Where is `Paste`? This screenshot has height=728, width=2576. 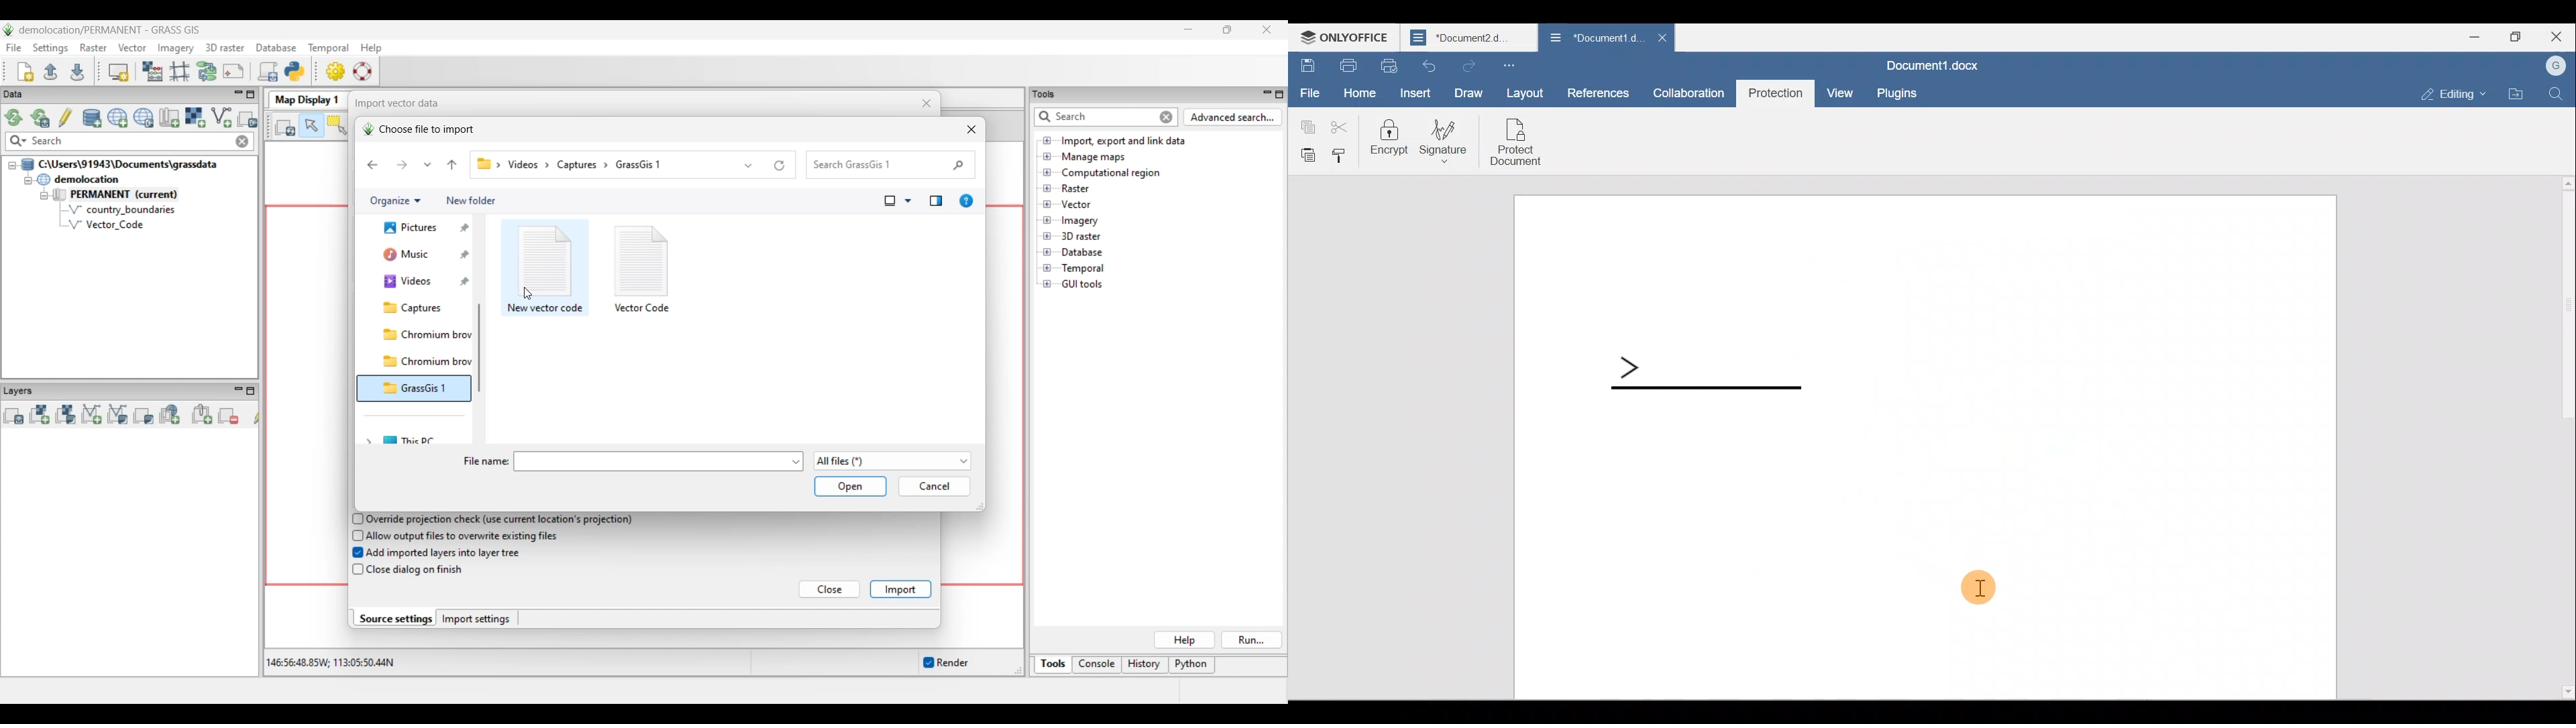 Paste is located at coordinates (1303, 150).